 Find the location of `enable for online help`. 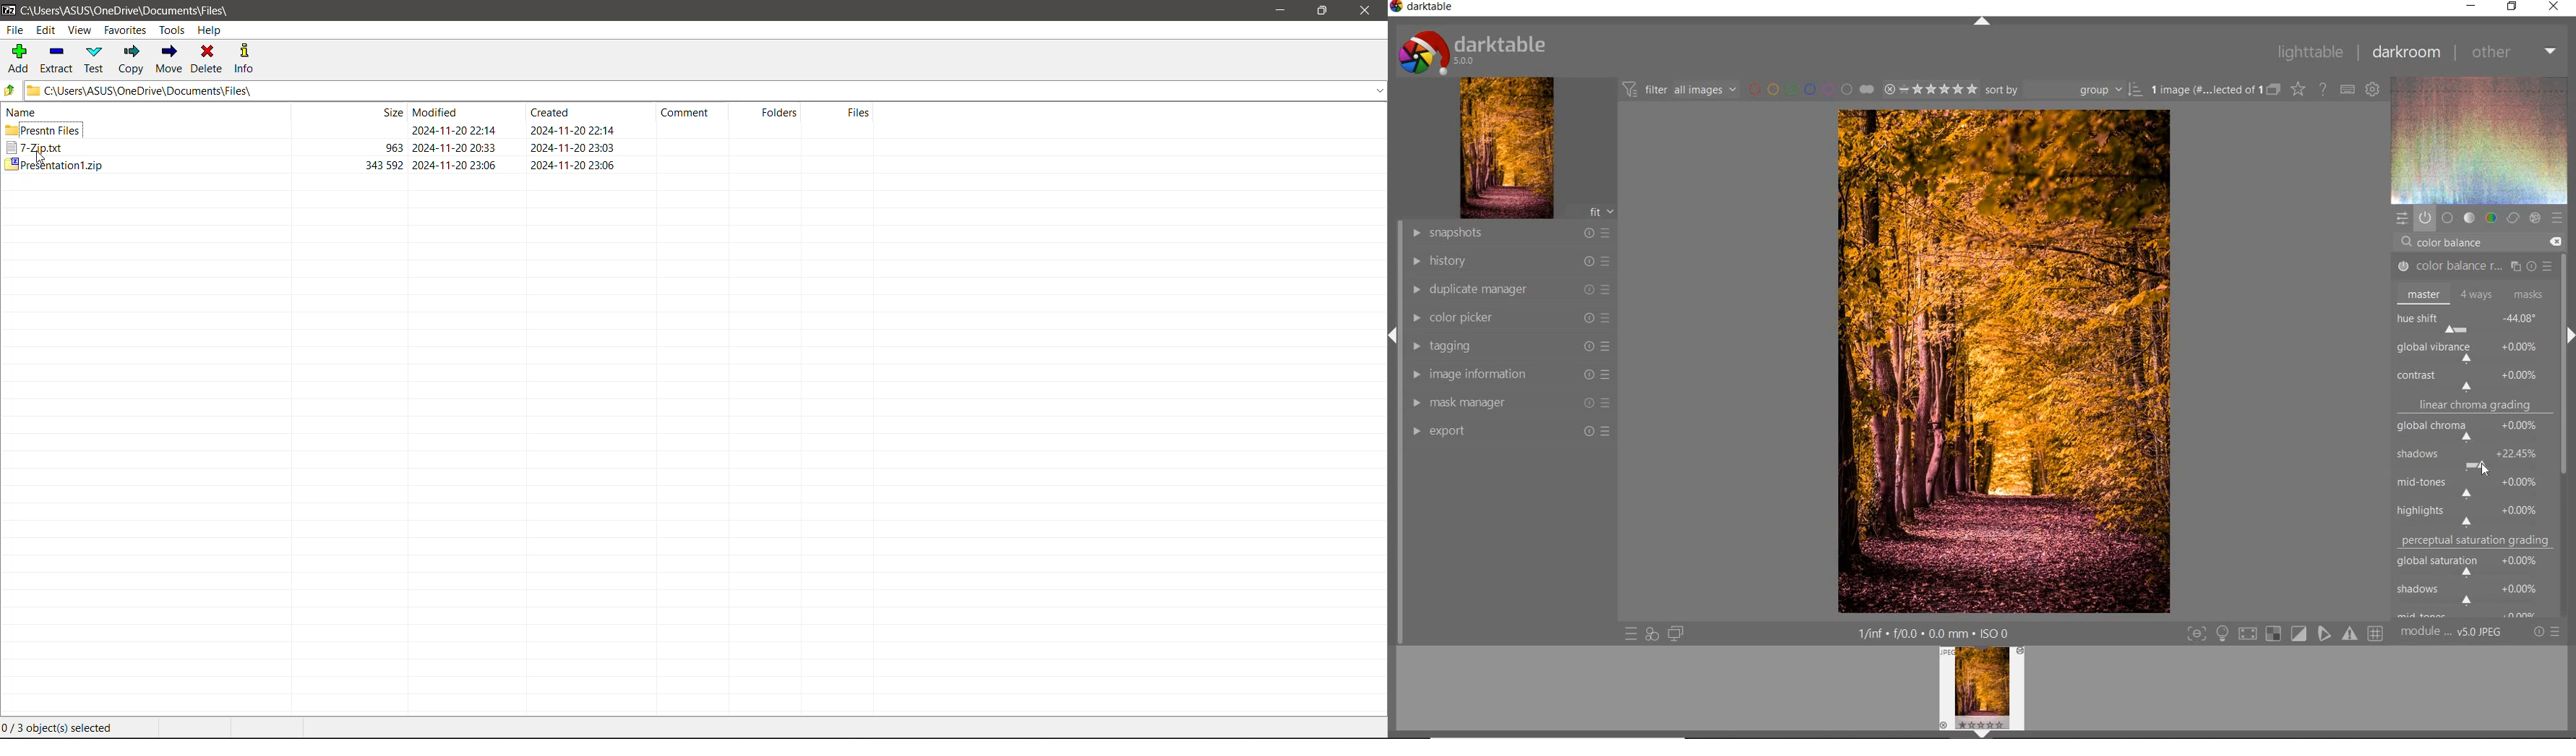

enable for online help is located at coordinates (2325, 89).